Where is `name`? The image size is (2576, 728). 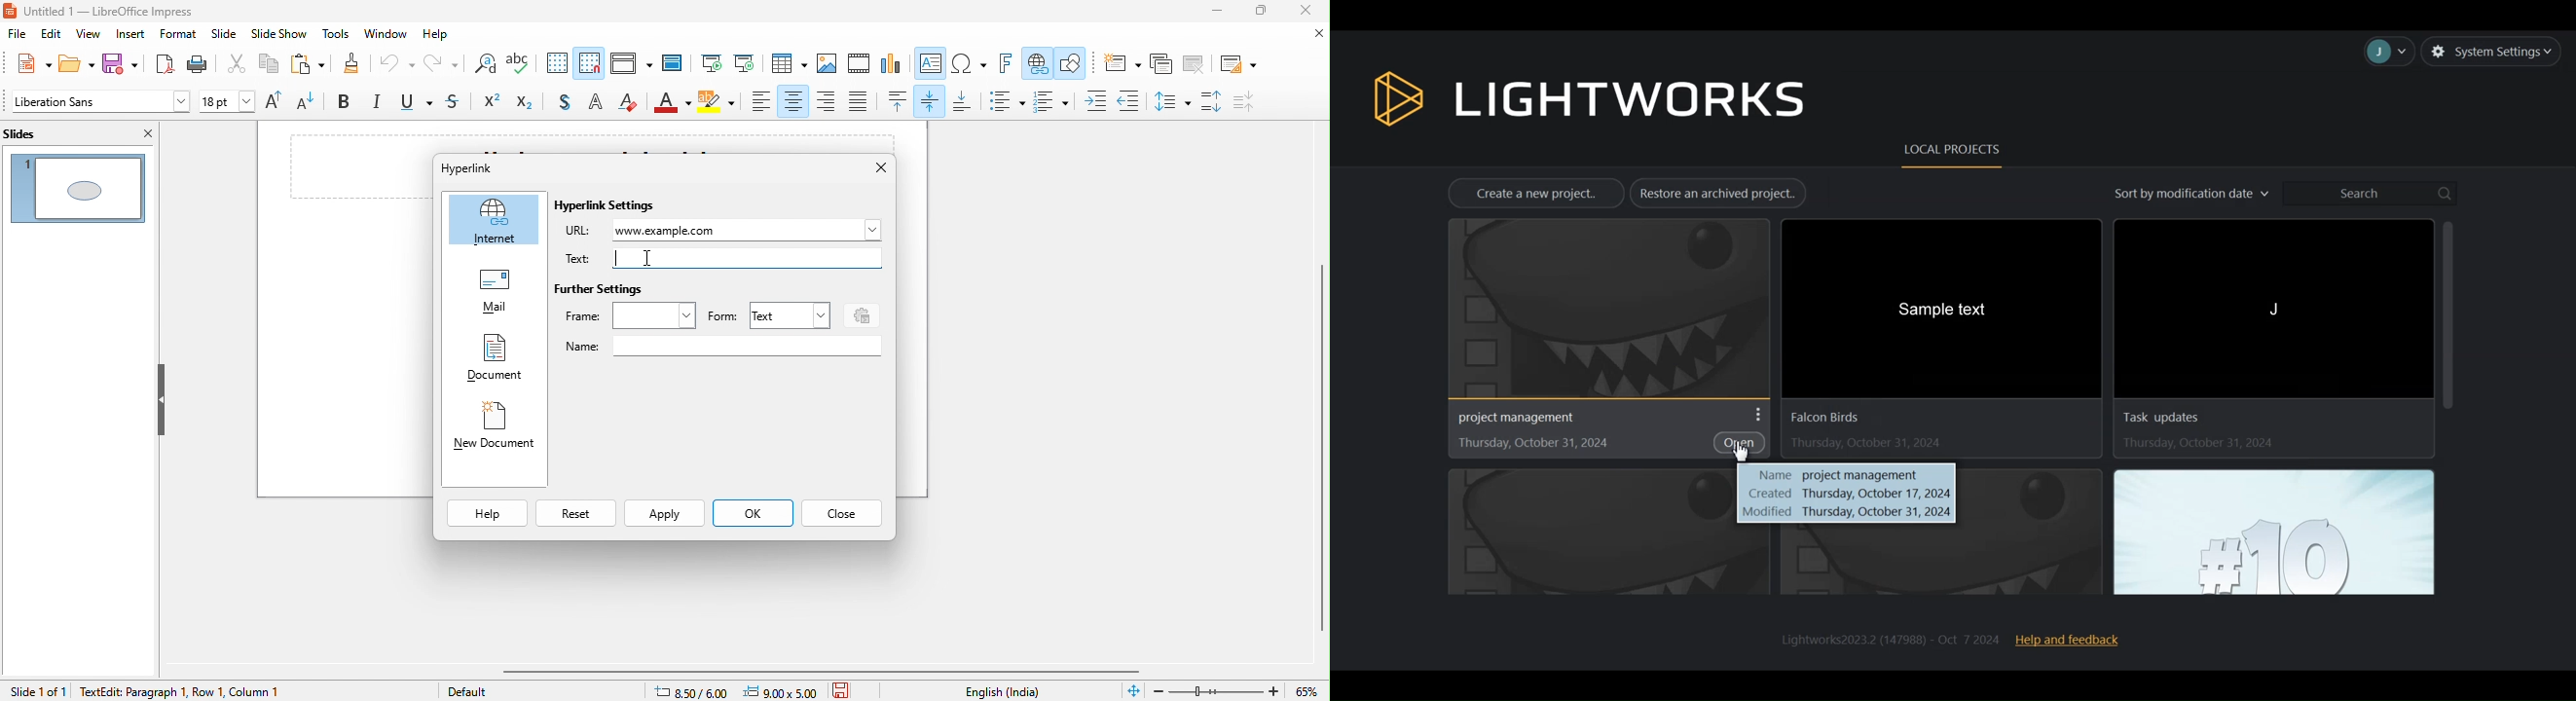
name is located at coordinates (722, 347).